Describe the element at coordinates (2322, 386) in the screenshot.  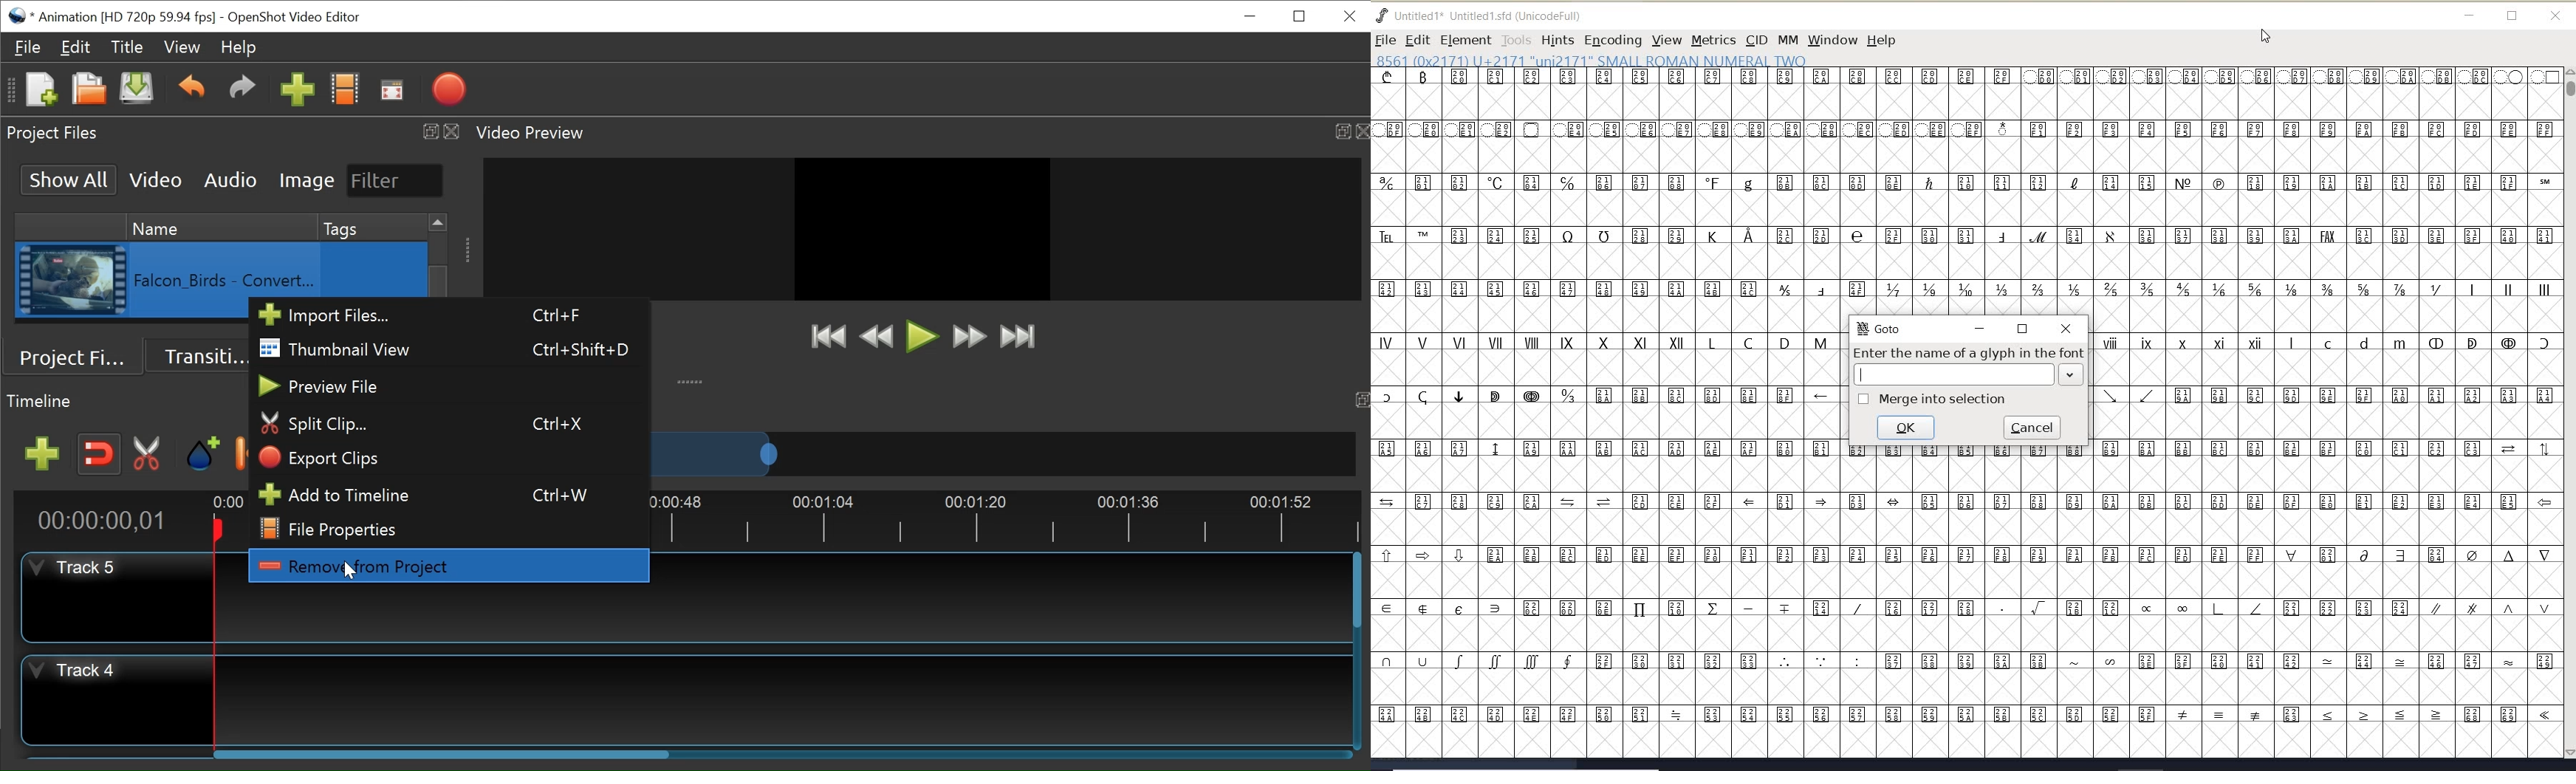
I see `GLYPHY CHARACTERS & NUMBERS` at that location.